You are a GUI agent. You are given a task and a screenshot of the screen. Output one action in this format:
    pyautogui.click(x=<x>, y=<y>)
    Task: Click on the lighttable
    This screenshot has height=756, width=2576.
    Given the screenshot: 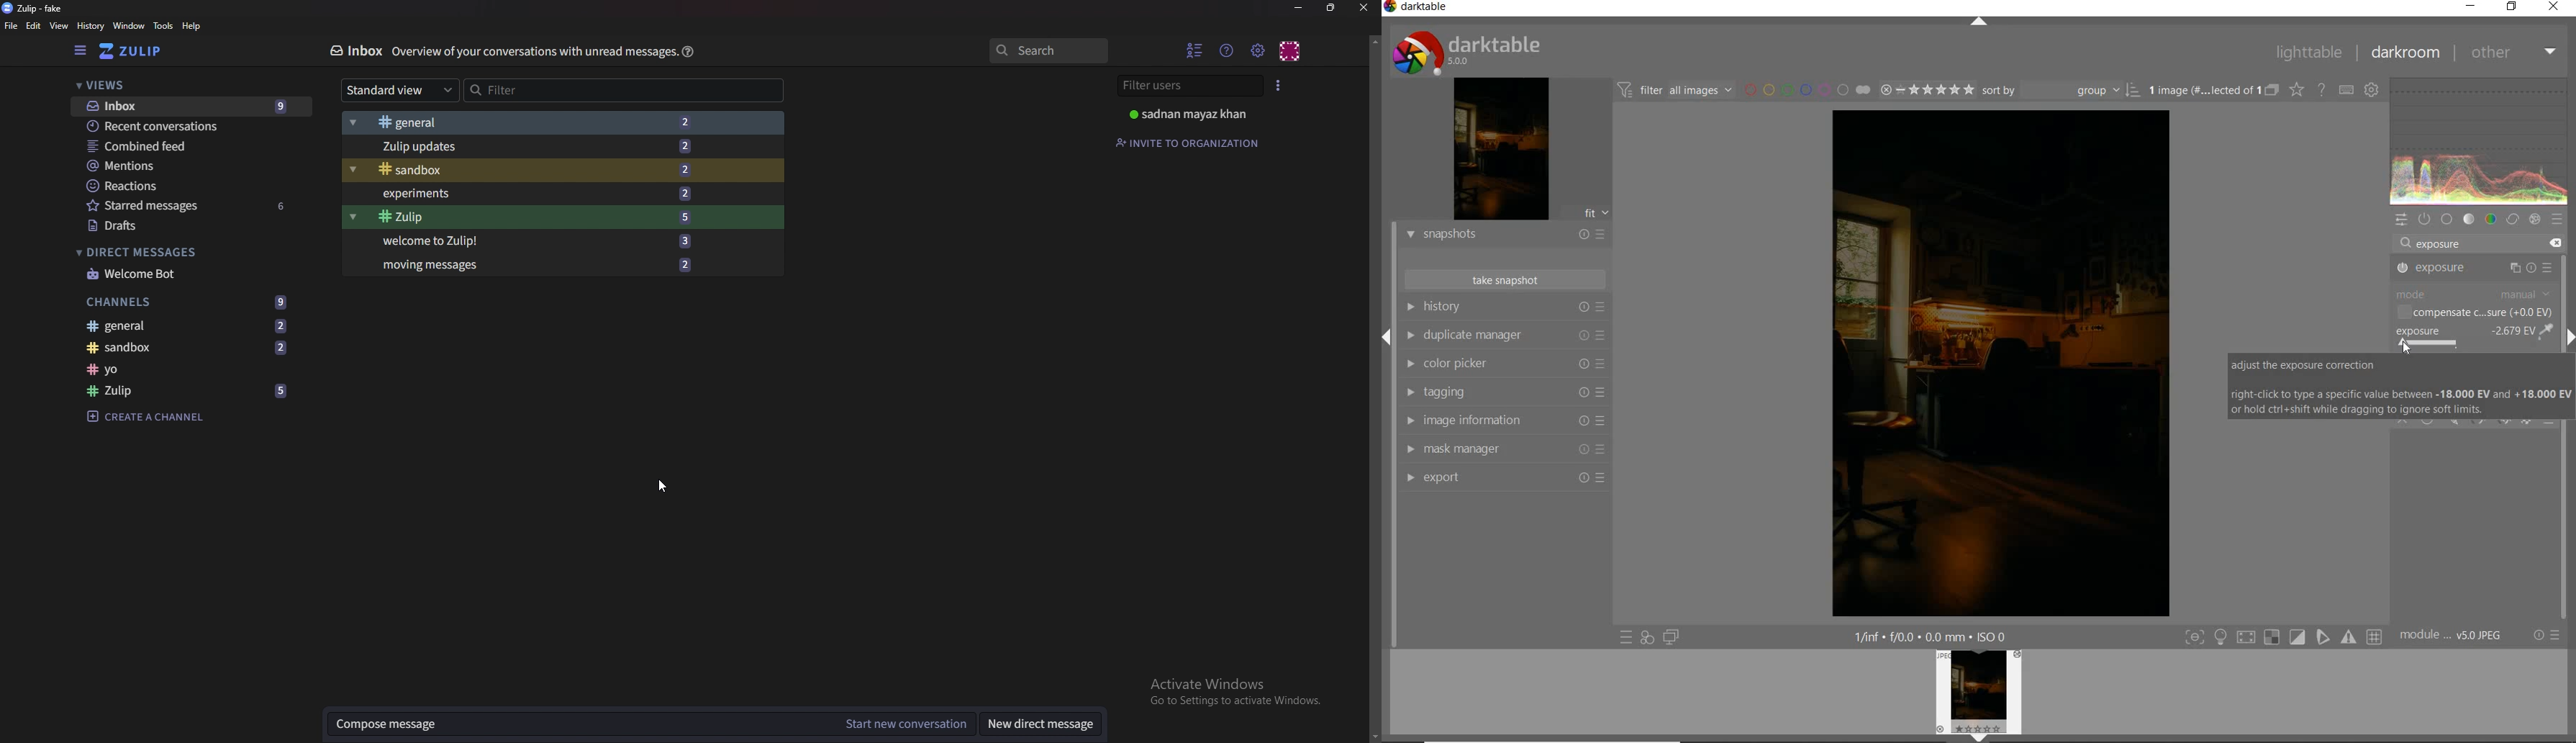 What is the action you would take?
    pyautogui.click(x=2311, y=52)
    